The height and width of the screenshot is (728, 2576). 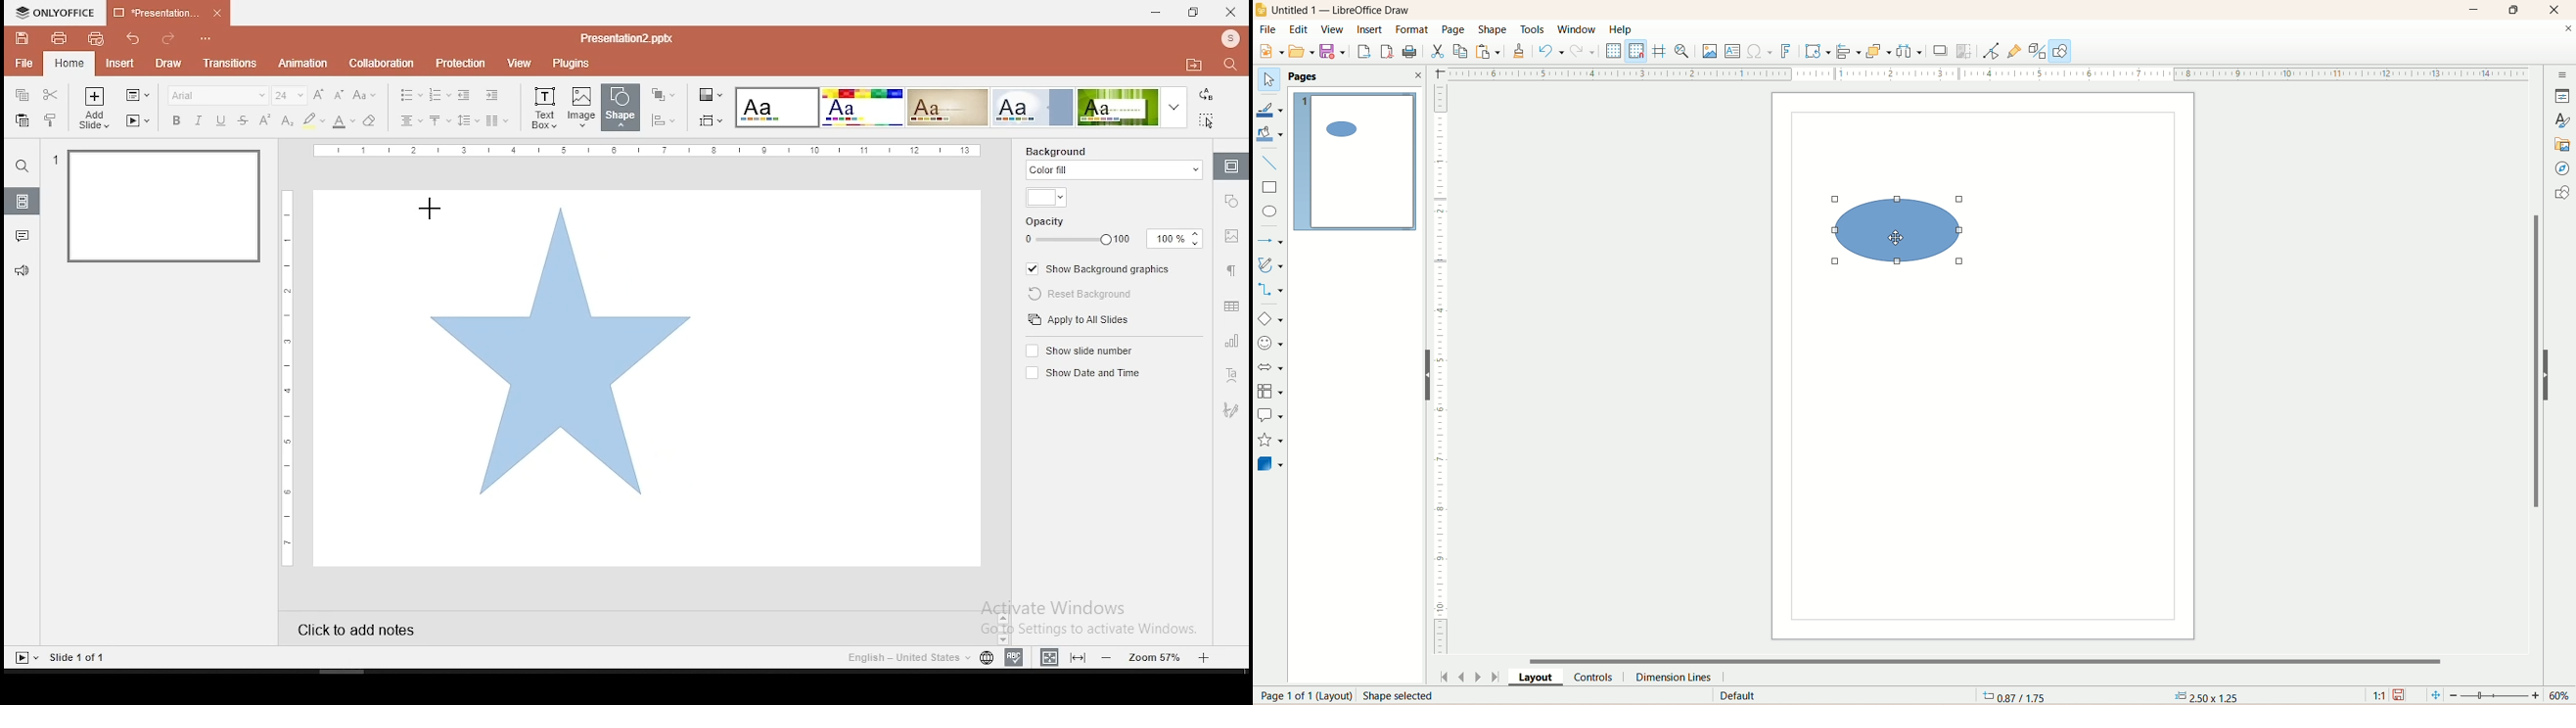 I want to click on dimension lines, so click(x=1684, y=676).